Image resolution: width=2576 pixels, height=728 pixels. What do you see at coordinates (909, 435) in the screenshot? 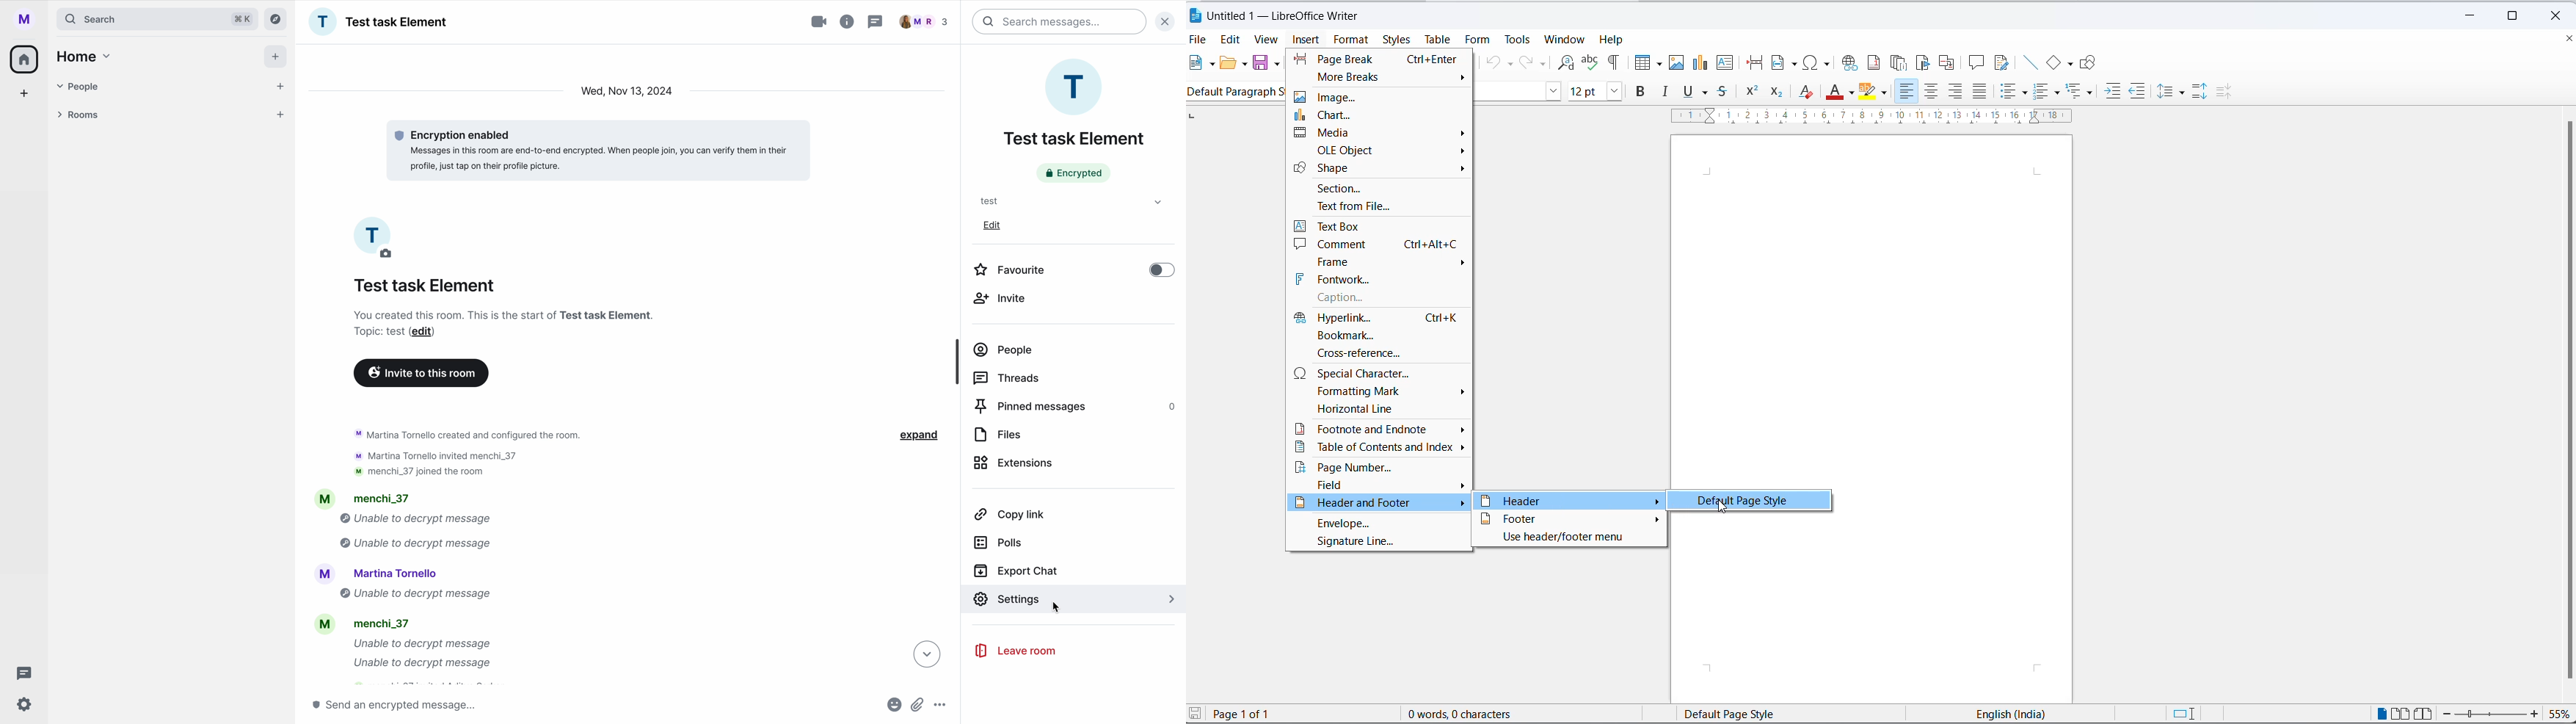
I see `expand` at bounding box center [909, 435].